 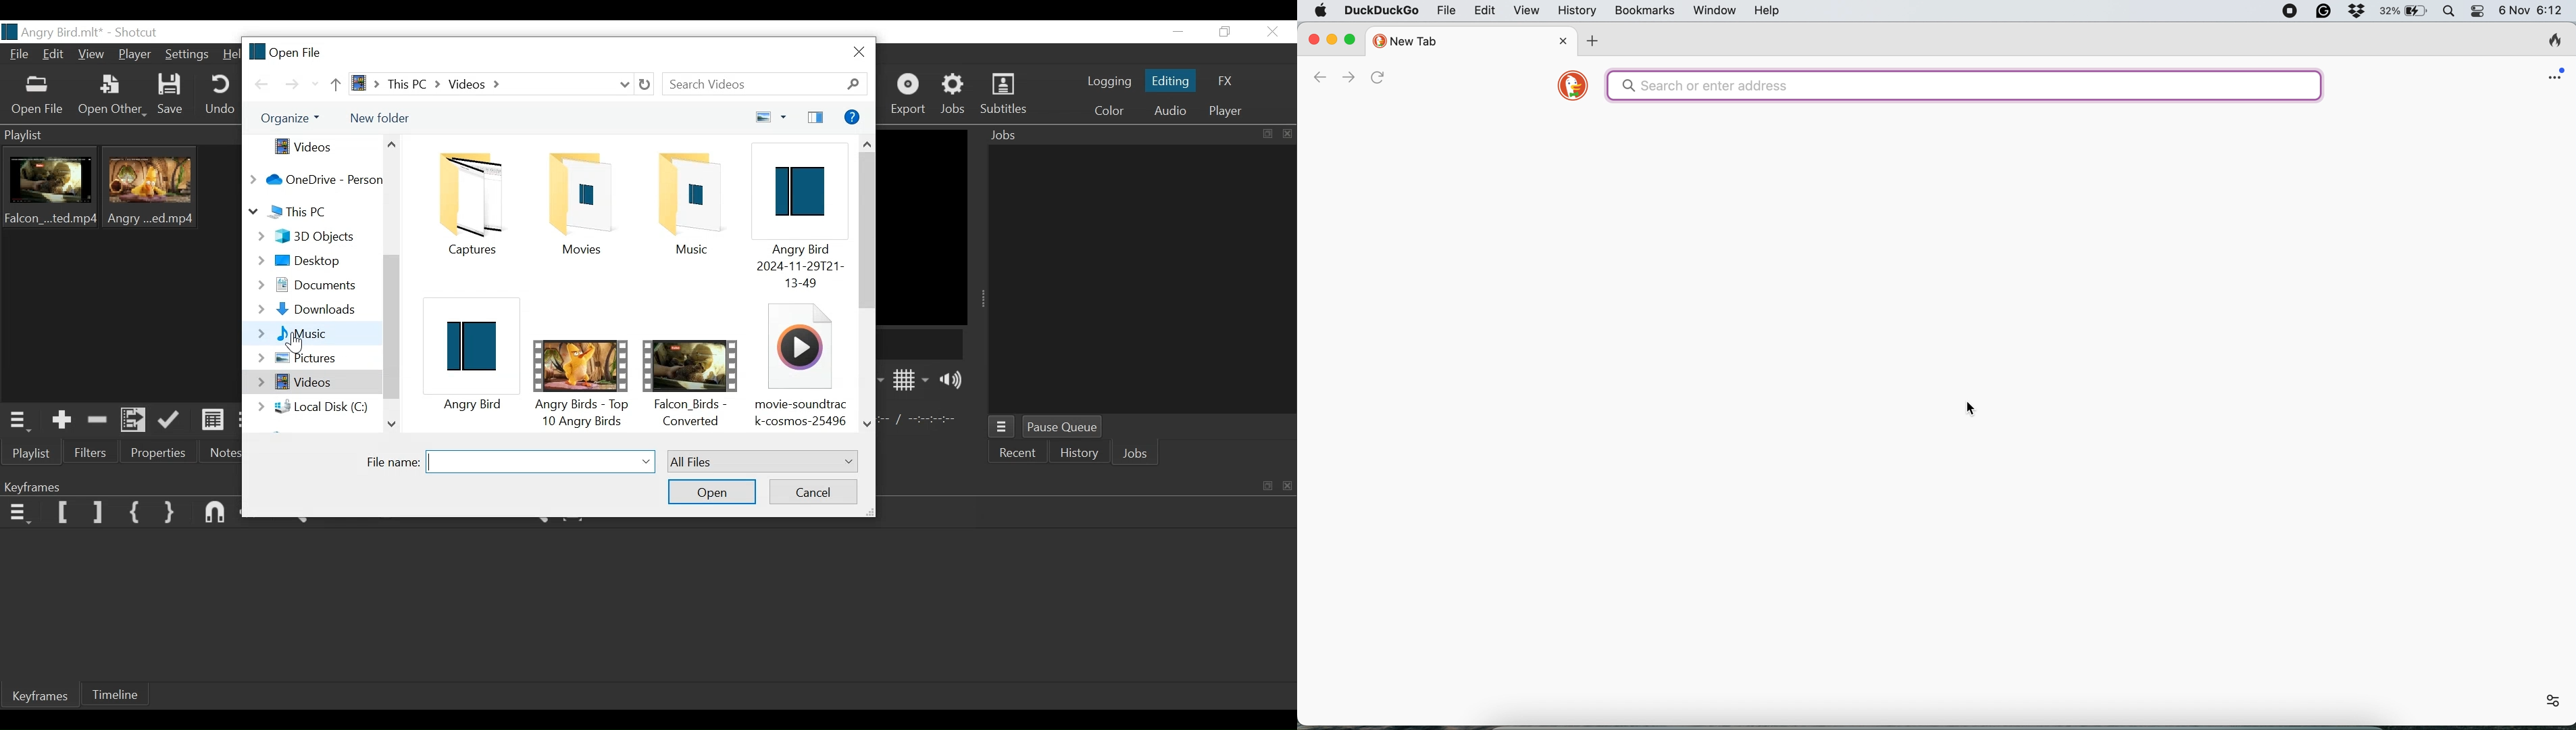 I want to click on Local Disc (C:), so click(x=311, y=406).